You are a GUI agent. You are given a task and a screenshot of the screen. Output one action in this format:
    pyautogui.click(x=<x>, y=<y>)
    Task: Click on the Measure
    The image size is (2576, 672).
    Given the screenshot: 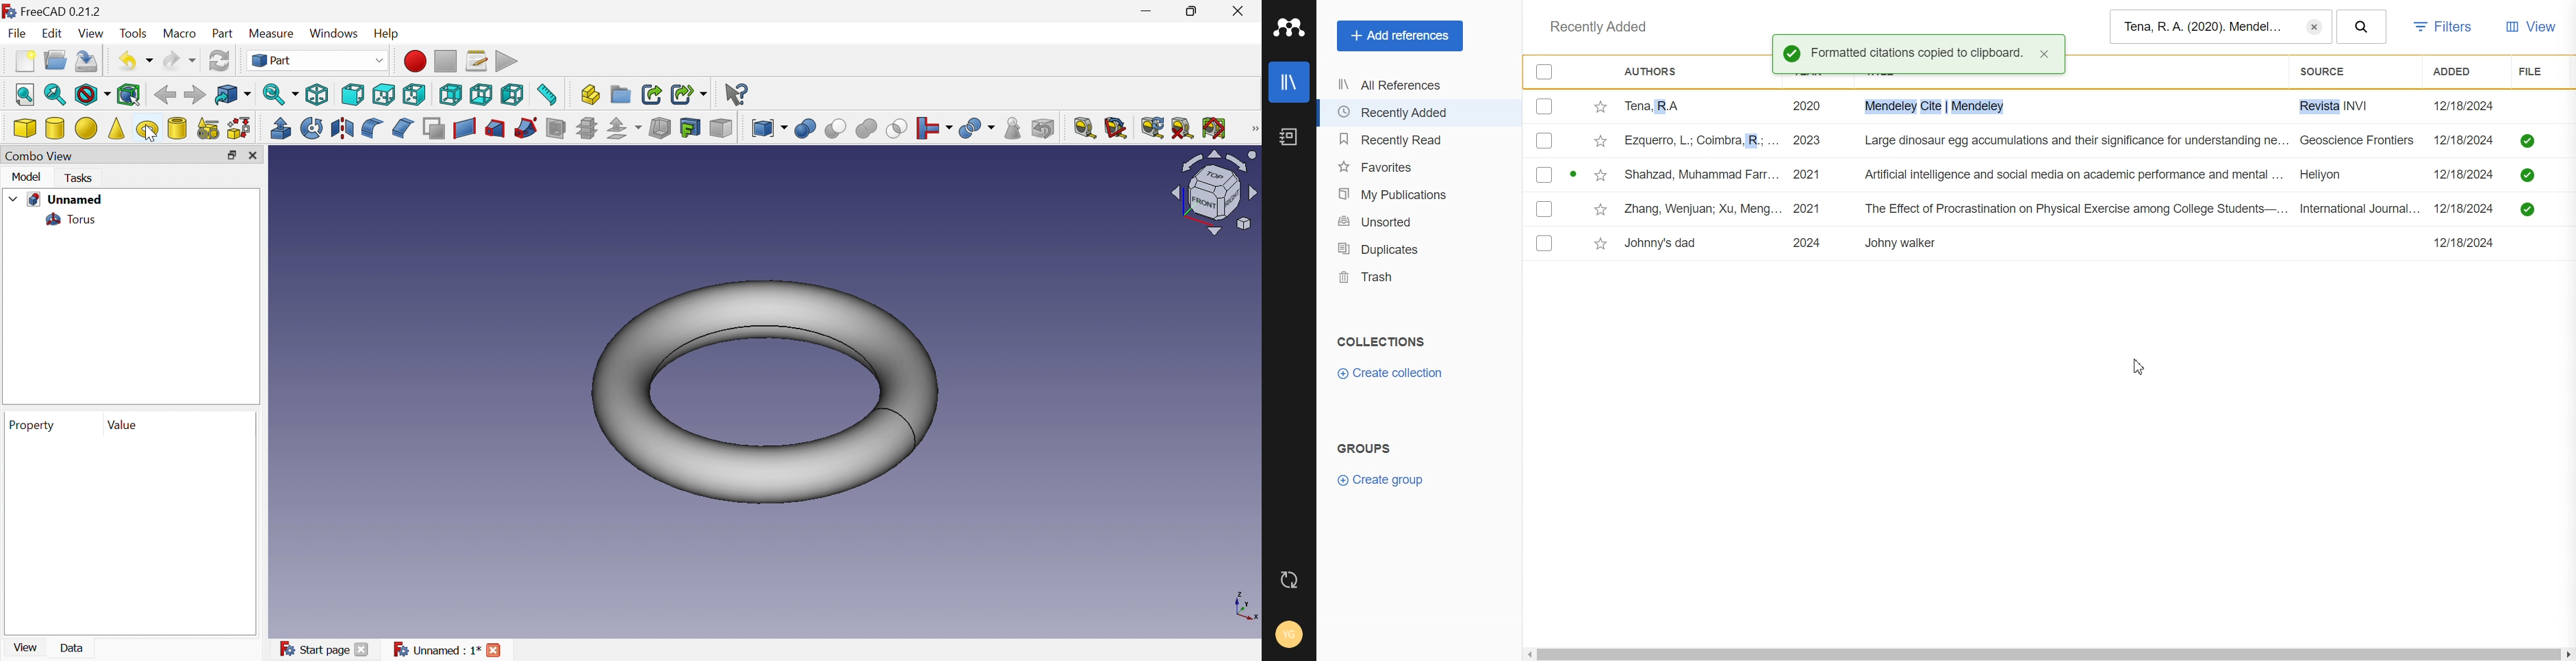 What is the action you would take?
    pyautogui.click(x=272, y=35)
    